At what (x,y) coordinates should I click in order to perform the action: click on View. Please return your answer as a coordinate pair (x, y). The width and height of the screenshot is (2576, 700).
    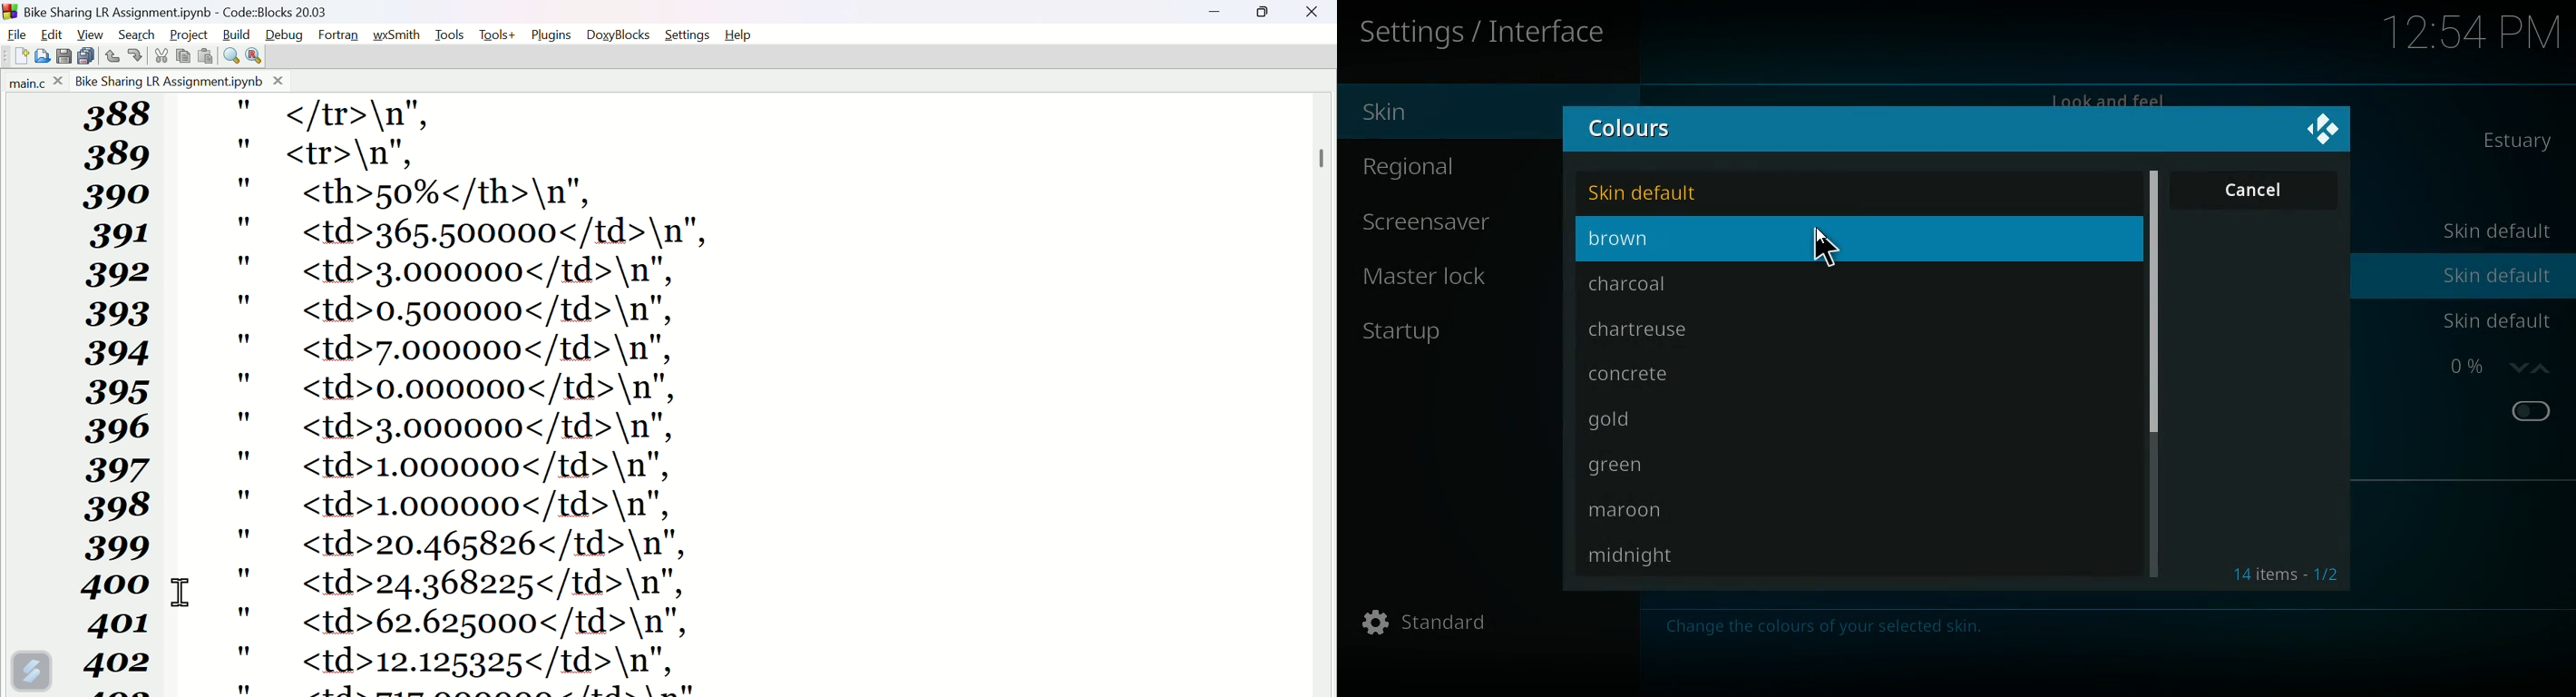
    Looking at the image, I should click on (93, 33).